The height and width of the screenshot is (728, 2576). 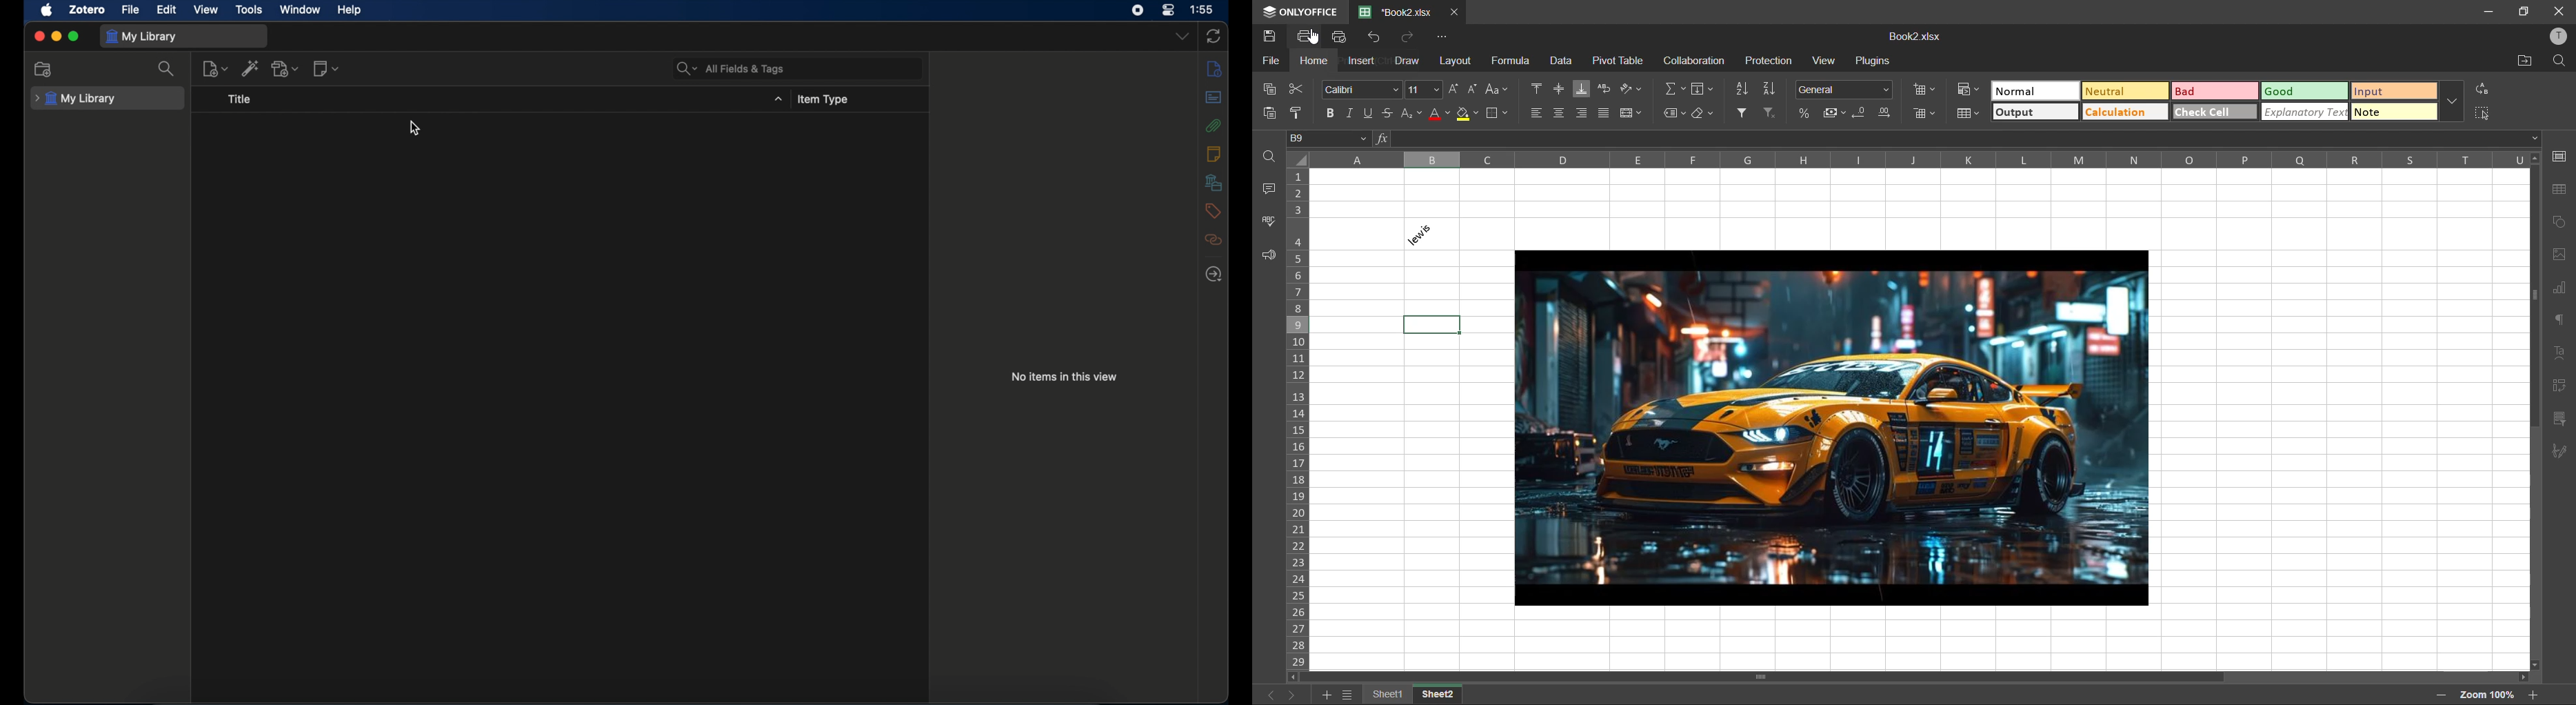 I want to click on minimize, so click(x=56, y=37).